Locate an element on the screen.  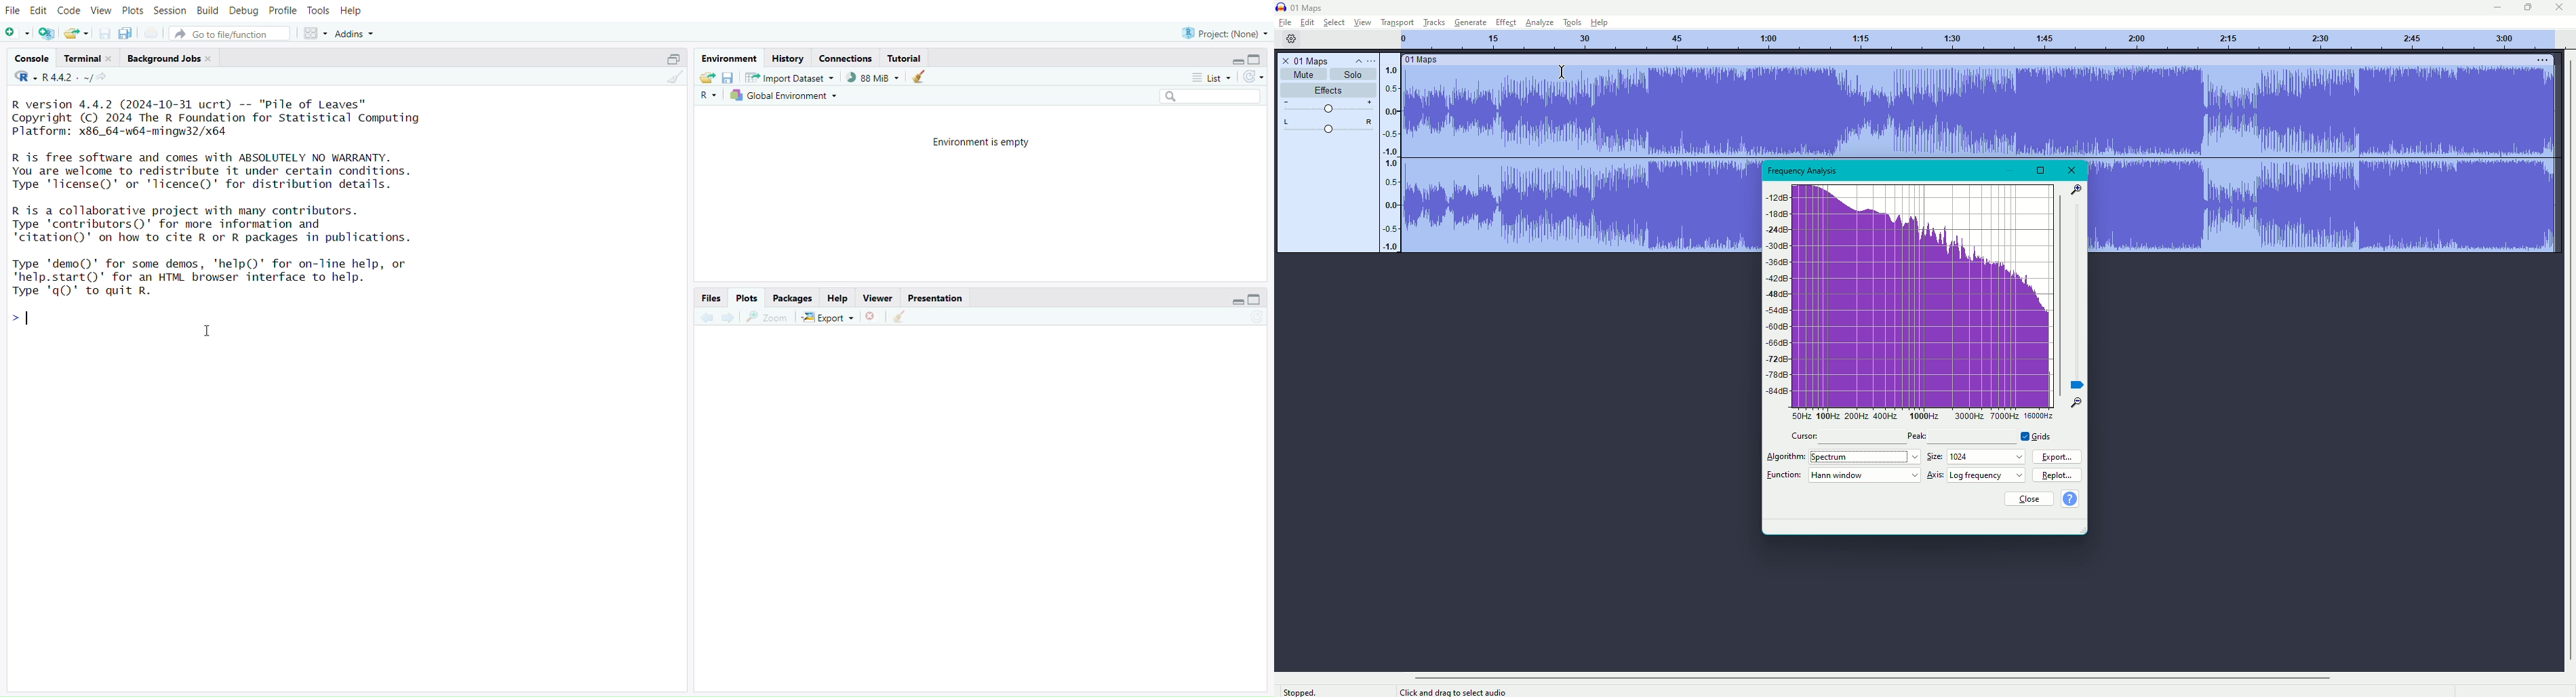
Select is located at coordinates (1331, 22).